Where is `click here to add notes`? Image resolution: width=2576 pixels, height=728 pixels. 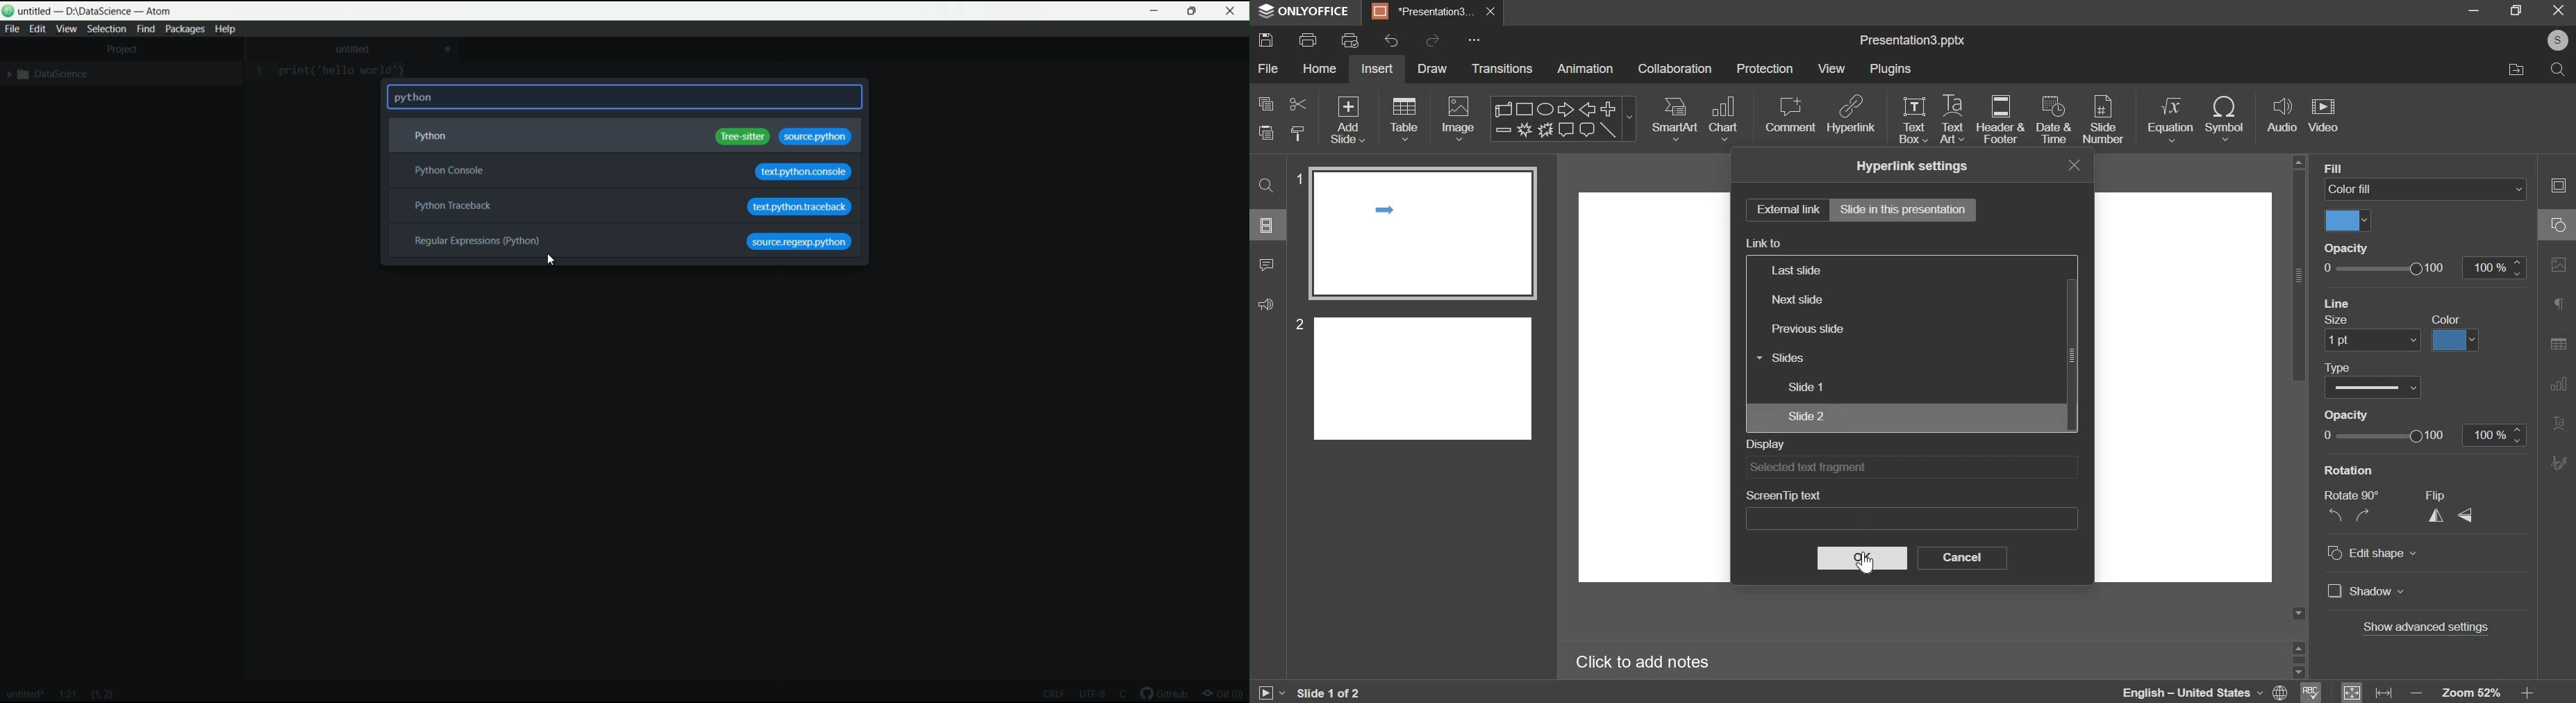 click here to add notes is located at coordinates (1643, 663).